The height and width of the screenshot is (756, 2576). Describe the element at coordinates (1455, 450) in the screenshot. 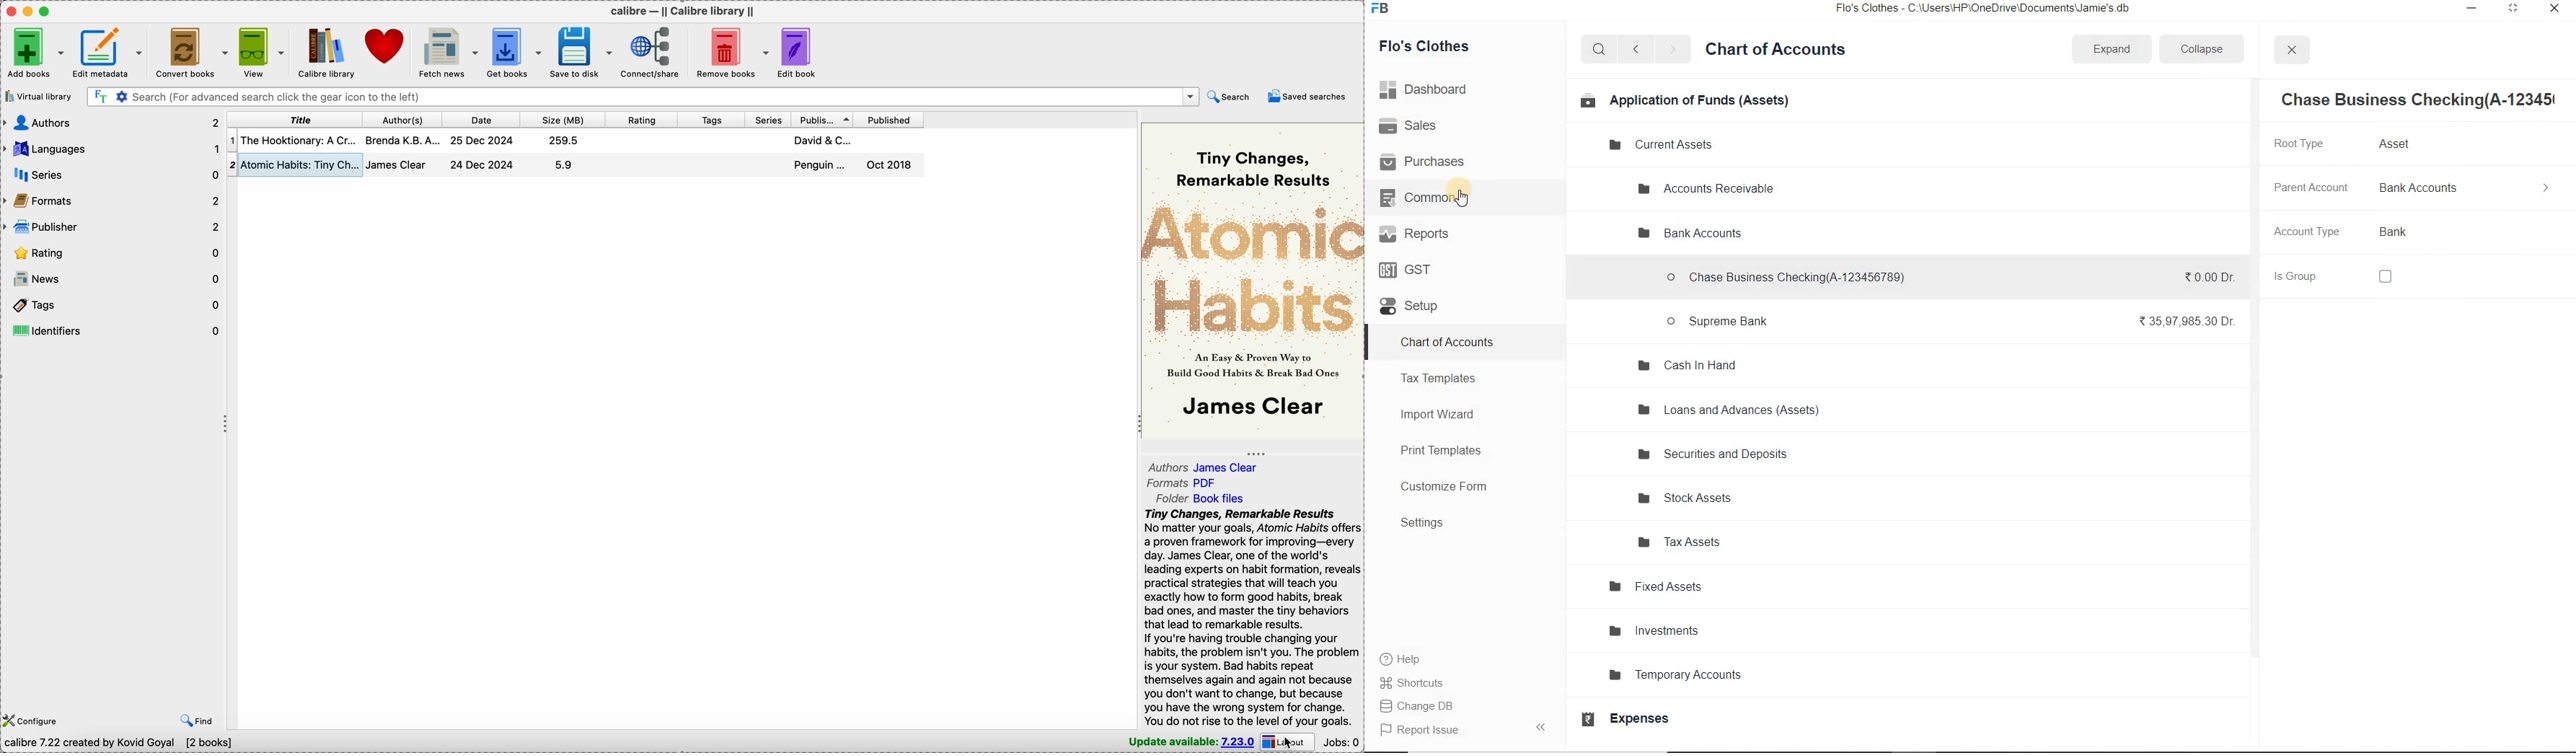

I see `Print Templates` at that location.